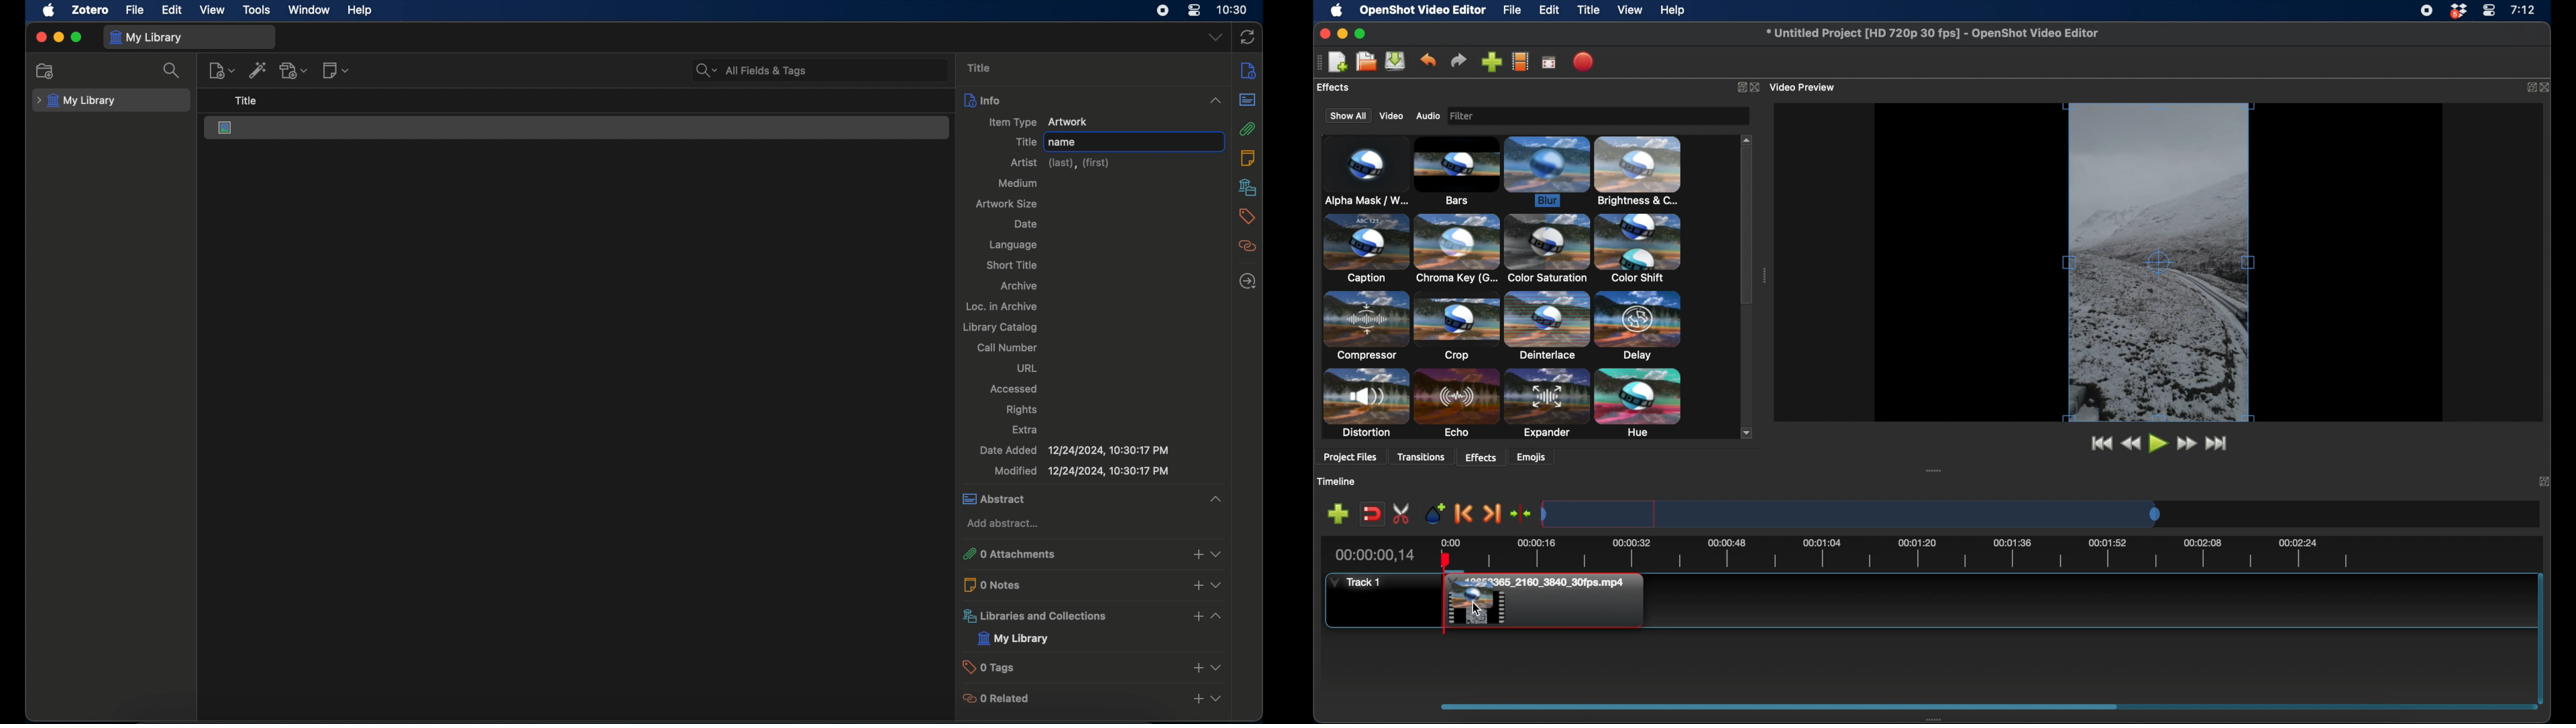 This screenshot has height=728, width=2576. I want to click on artwork size, so click(1009, 204).